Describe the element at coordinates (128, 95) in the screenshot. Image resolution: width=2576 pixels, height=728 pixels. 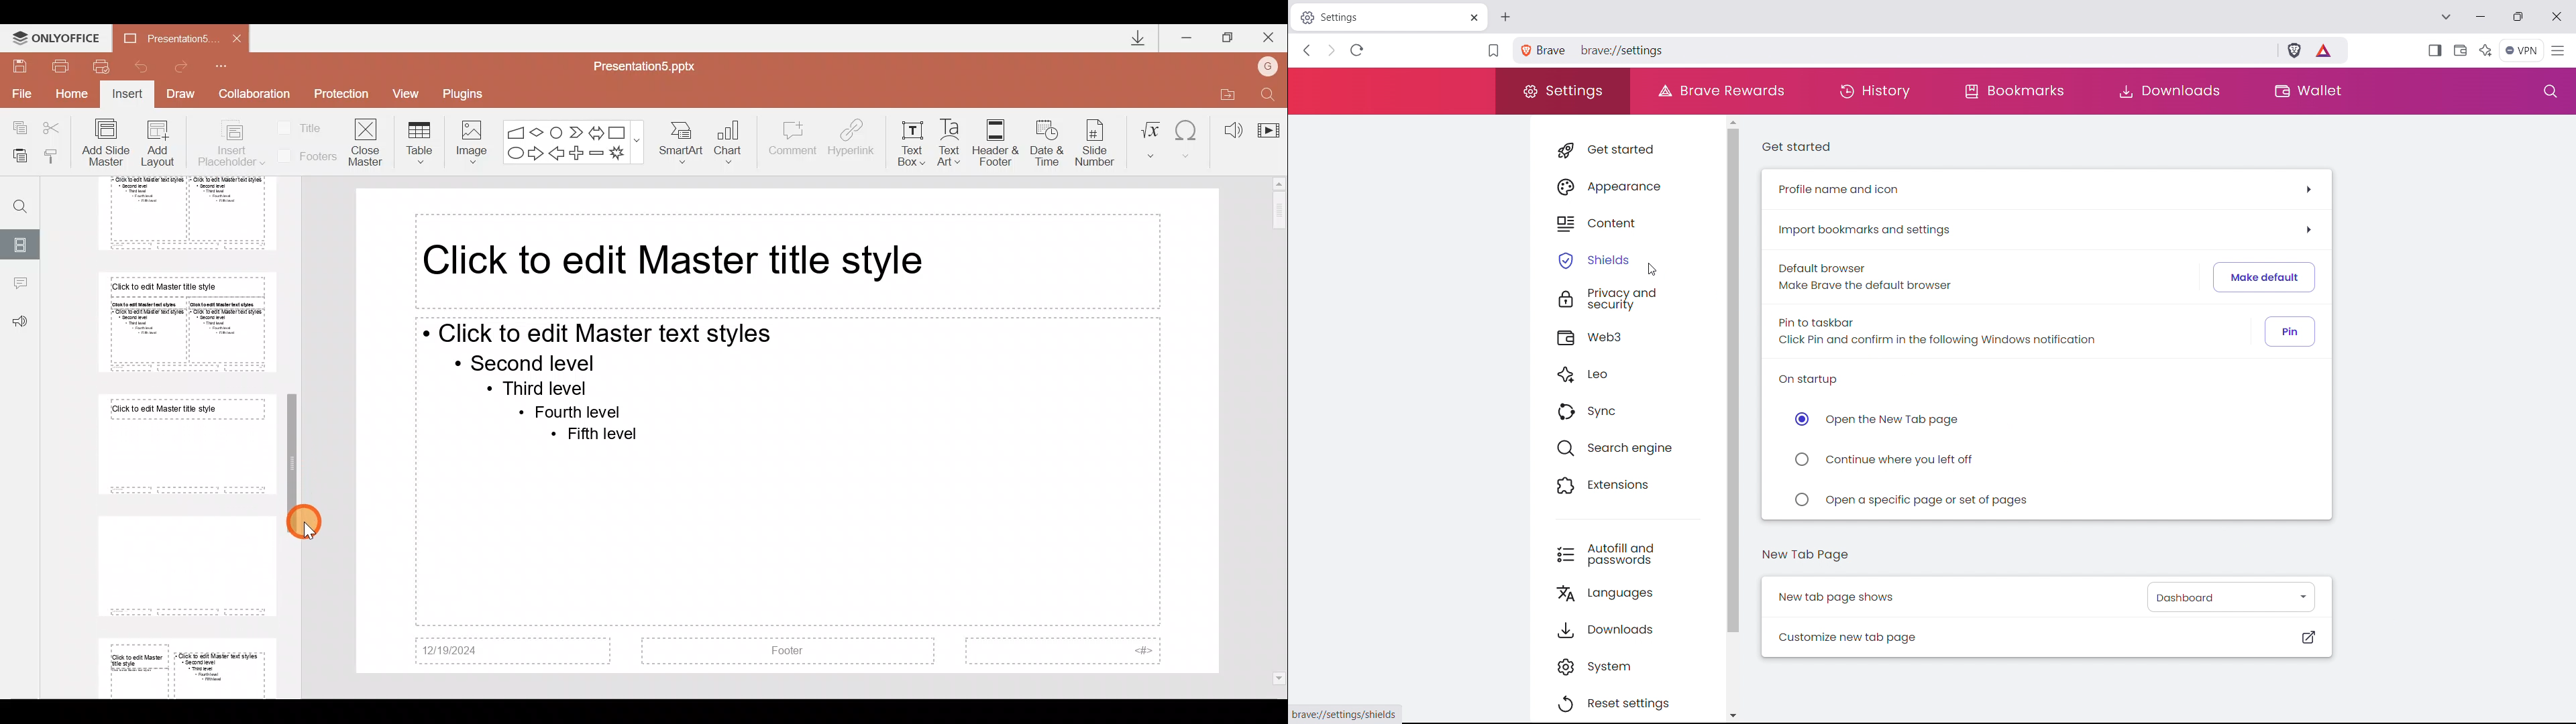
I see `Insert` at that location.